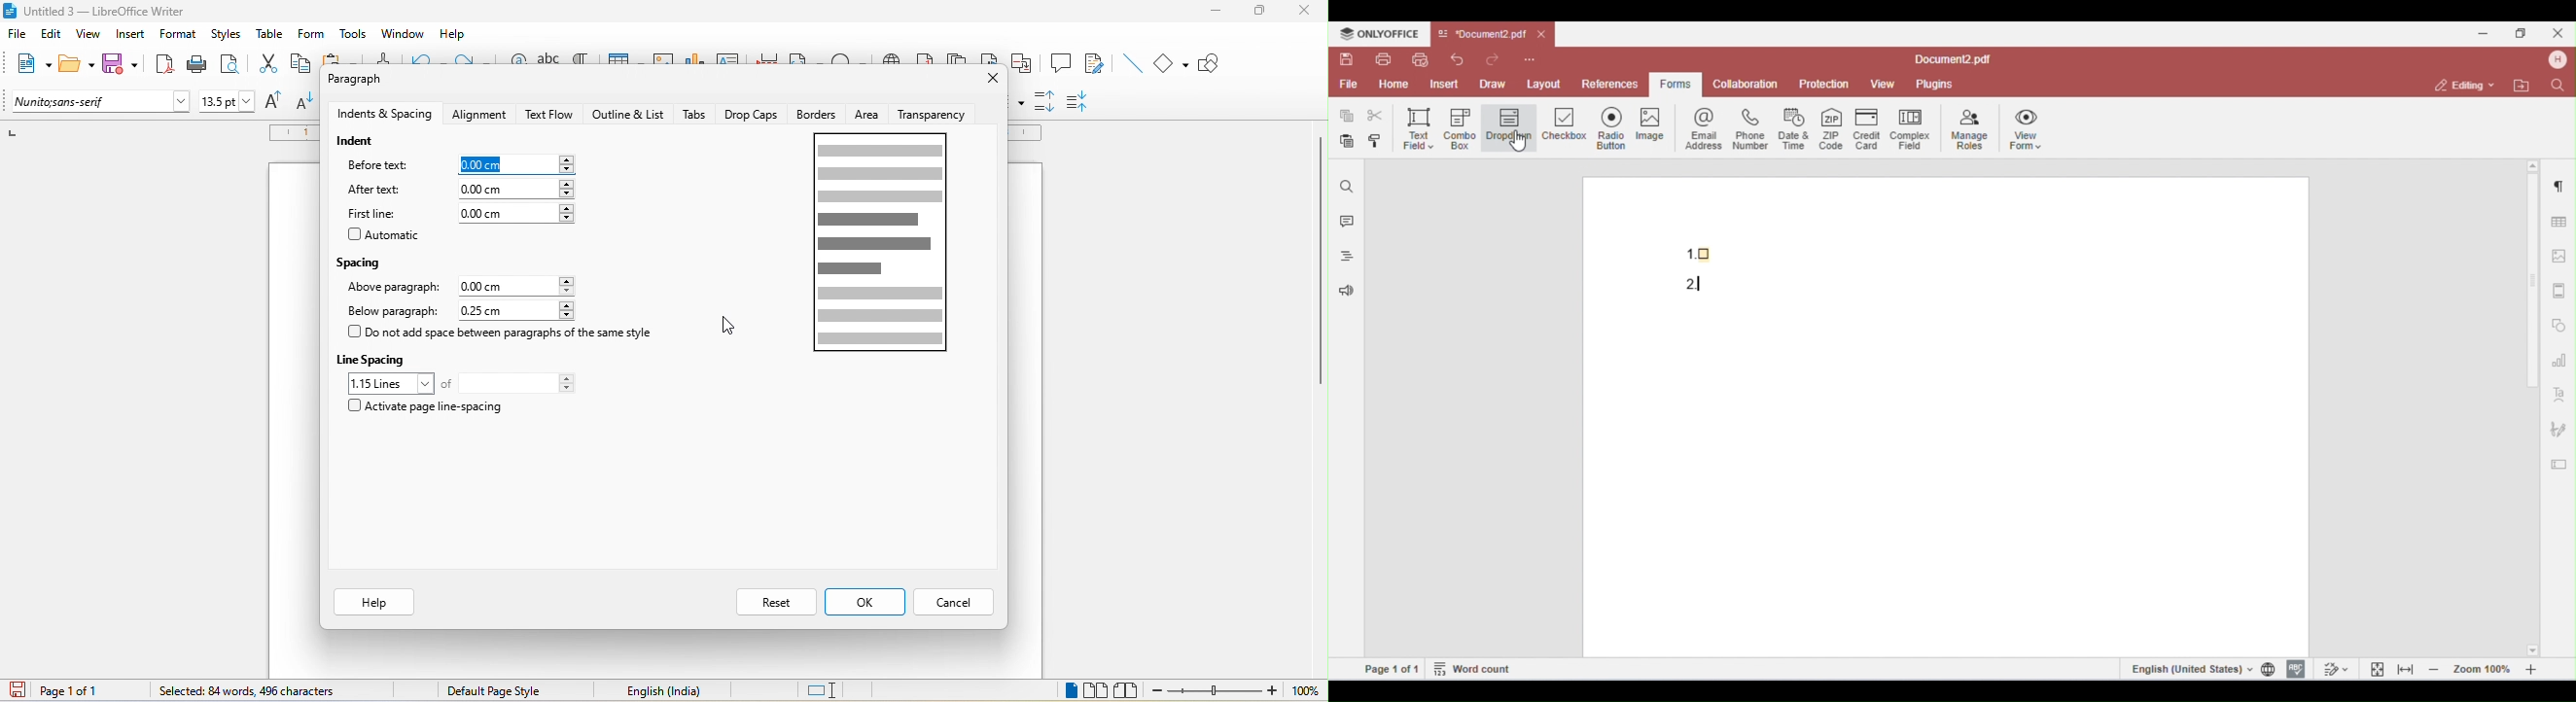 The height and width of the screenshot is (728, 2576). Describe the element at coordinates (197, 65) in the screenshot. I see `print` at that location.